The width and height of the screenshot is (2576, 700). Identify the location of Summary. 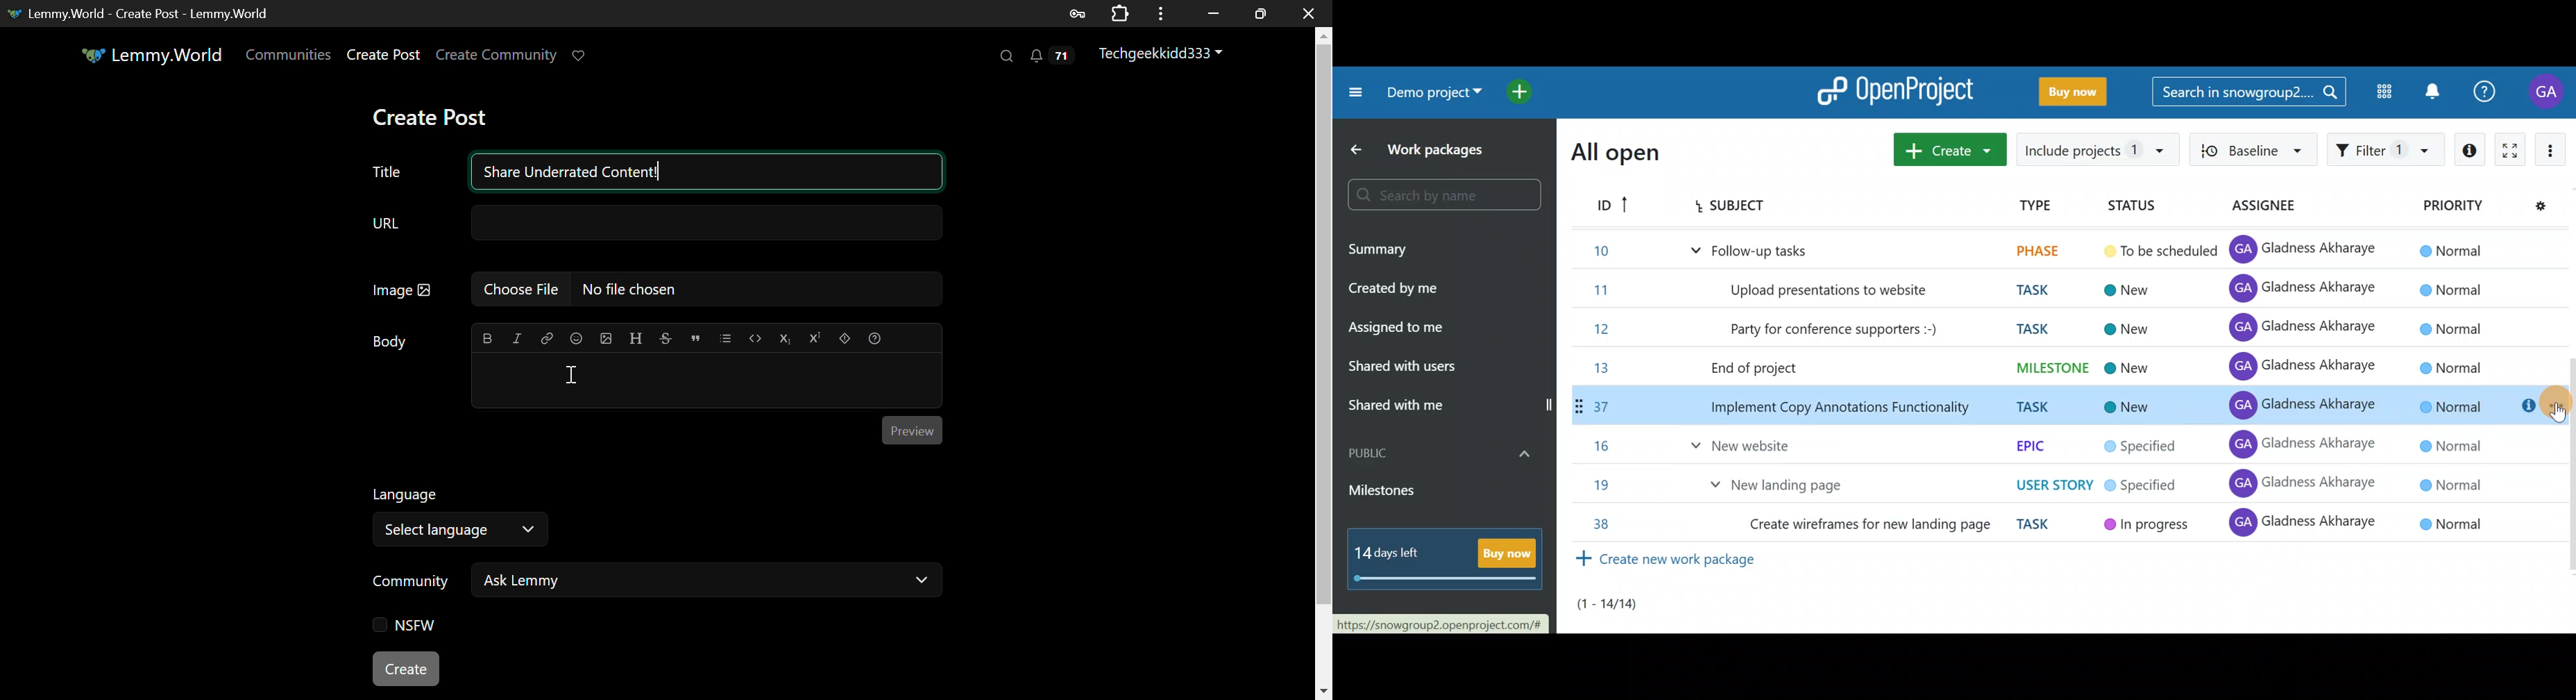
(1413, 249).